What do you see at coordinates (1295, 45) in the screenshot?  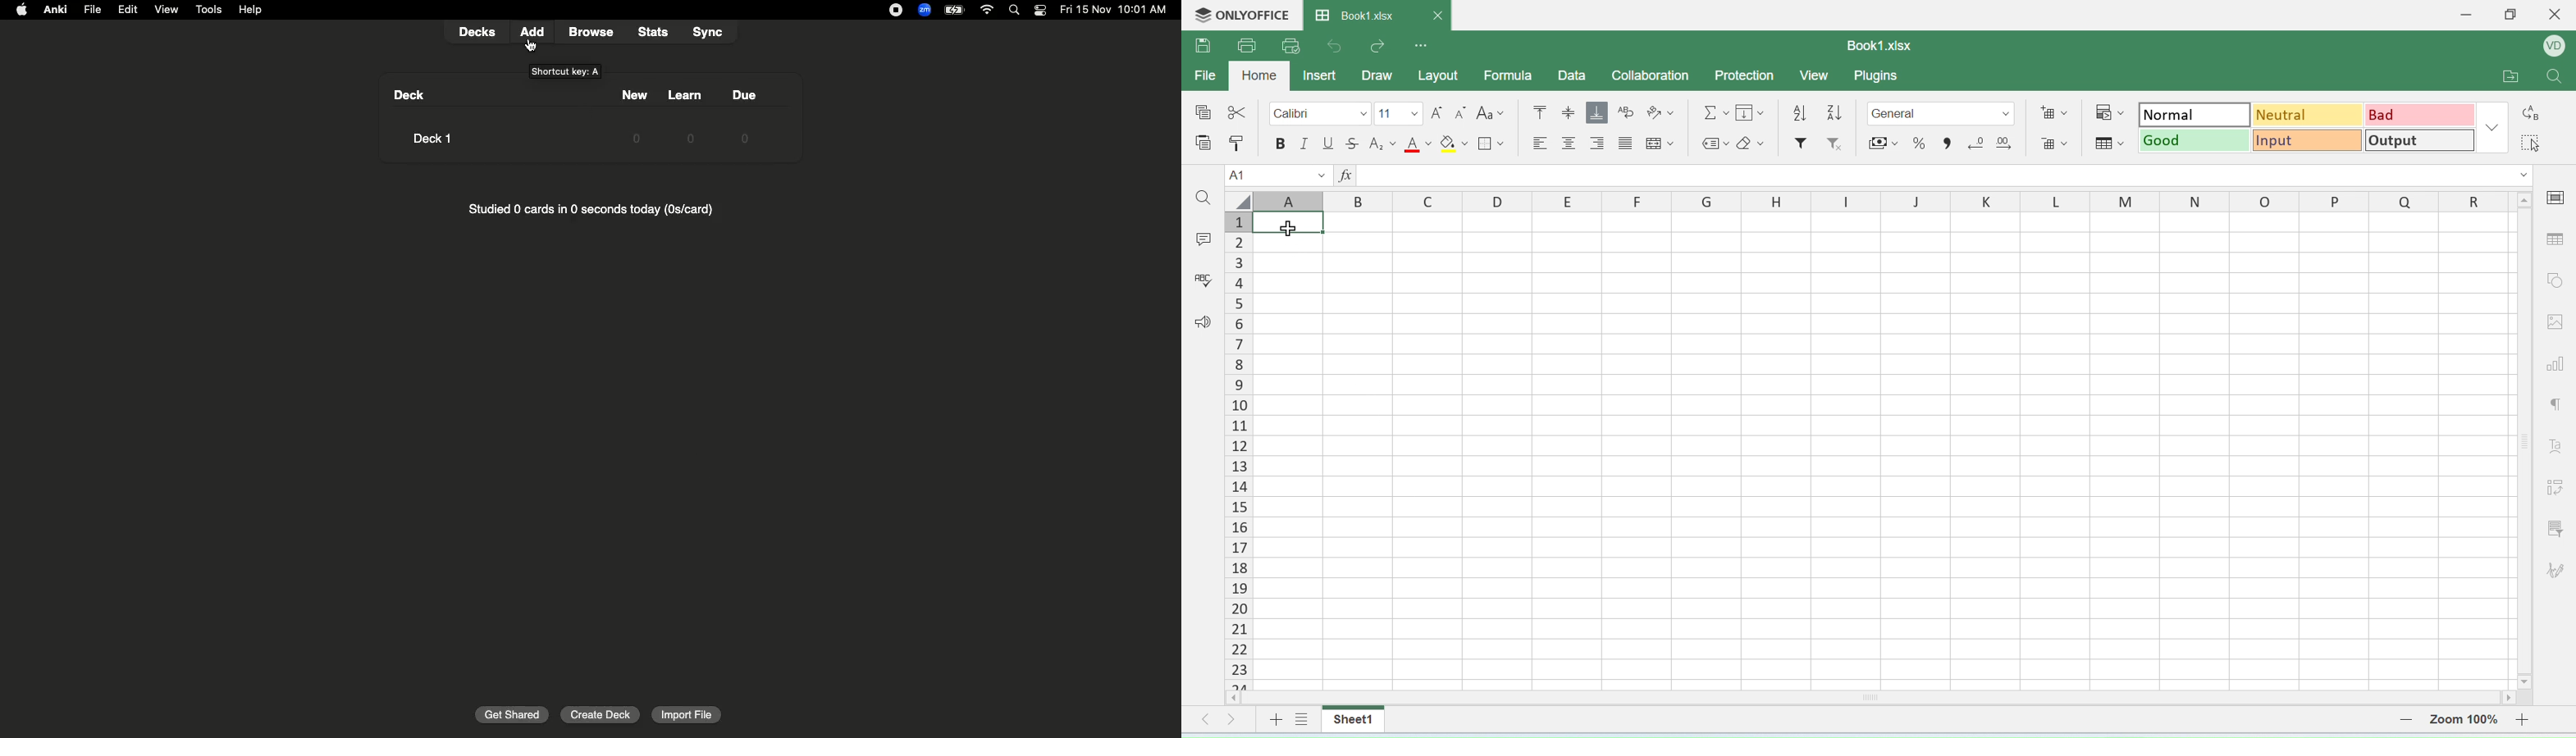 I see `quick print` at bounding box center [1295, 45].